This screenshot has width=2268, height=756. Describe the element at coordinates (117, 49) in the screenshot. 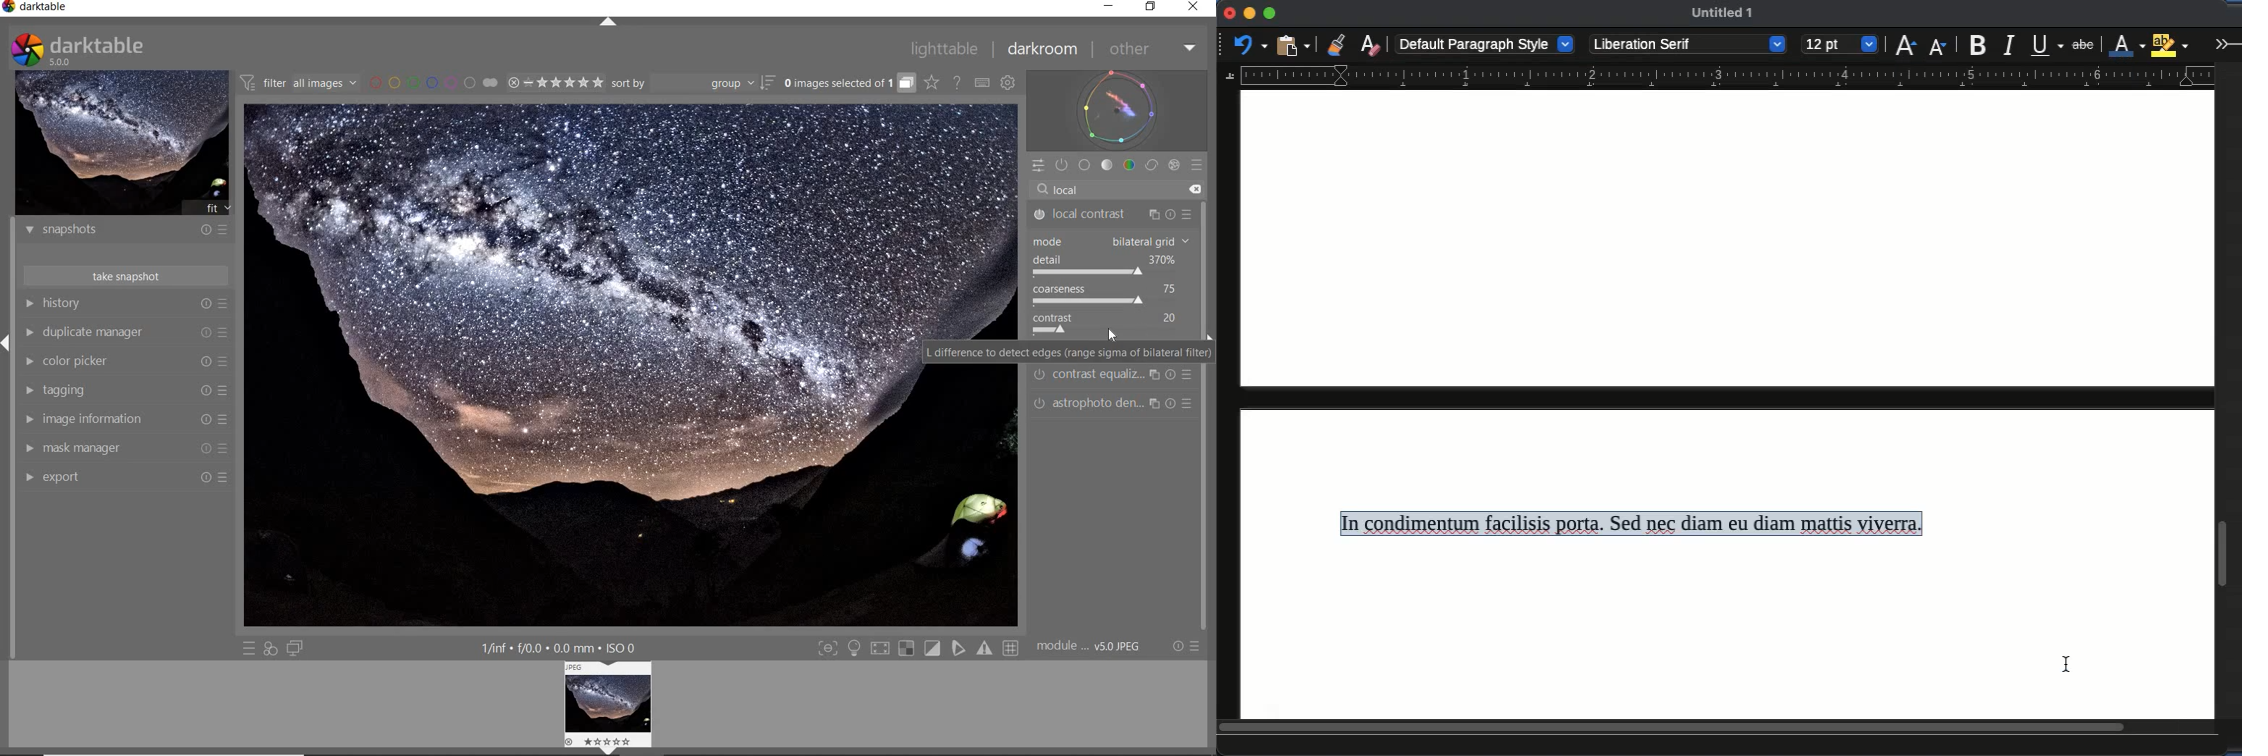

I see `darktable 5.0.0` at that location.